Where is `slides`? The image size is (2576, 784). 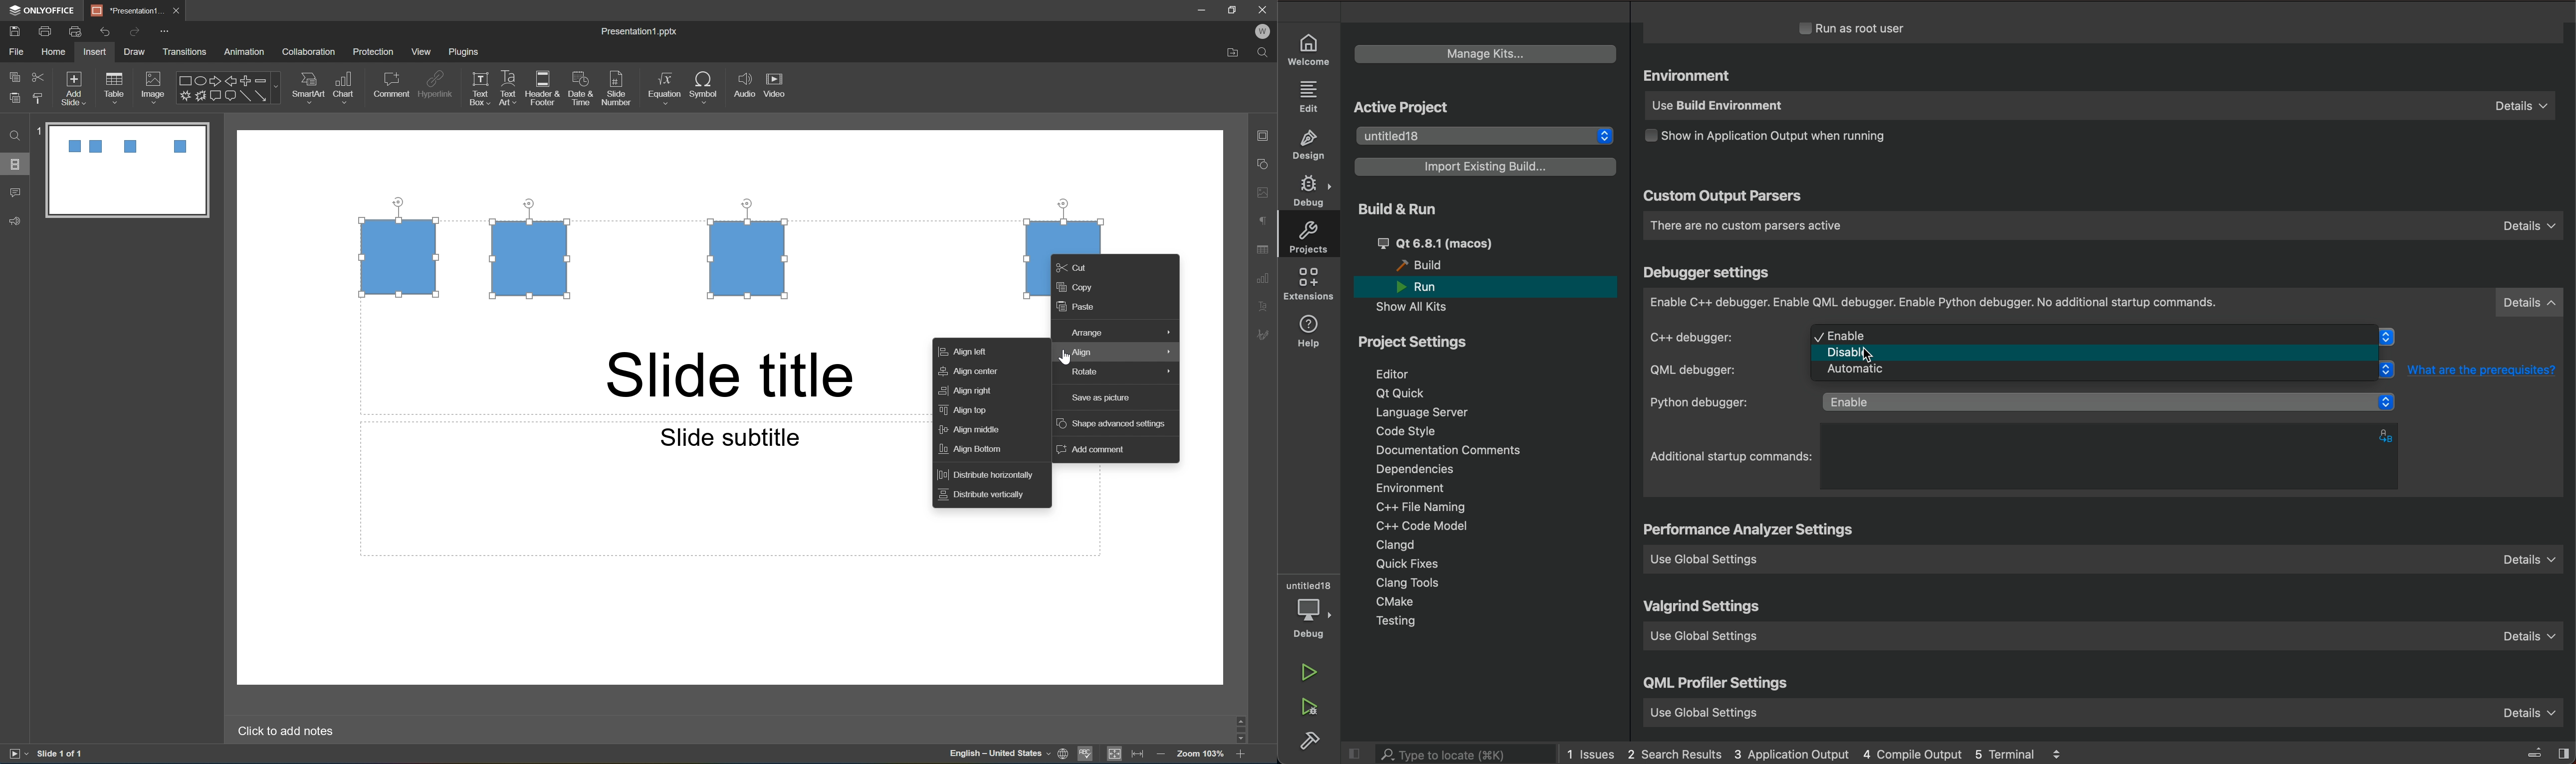
slides is located at coordinates (17, 164).